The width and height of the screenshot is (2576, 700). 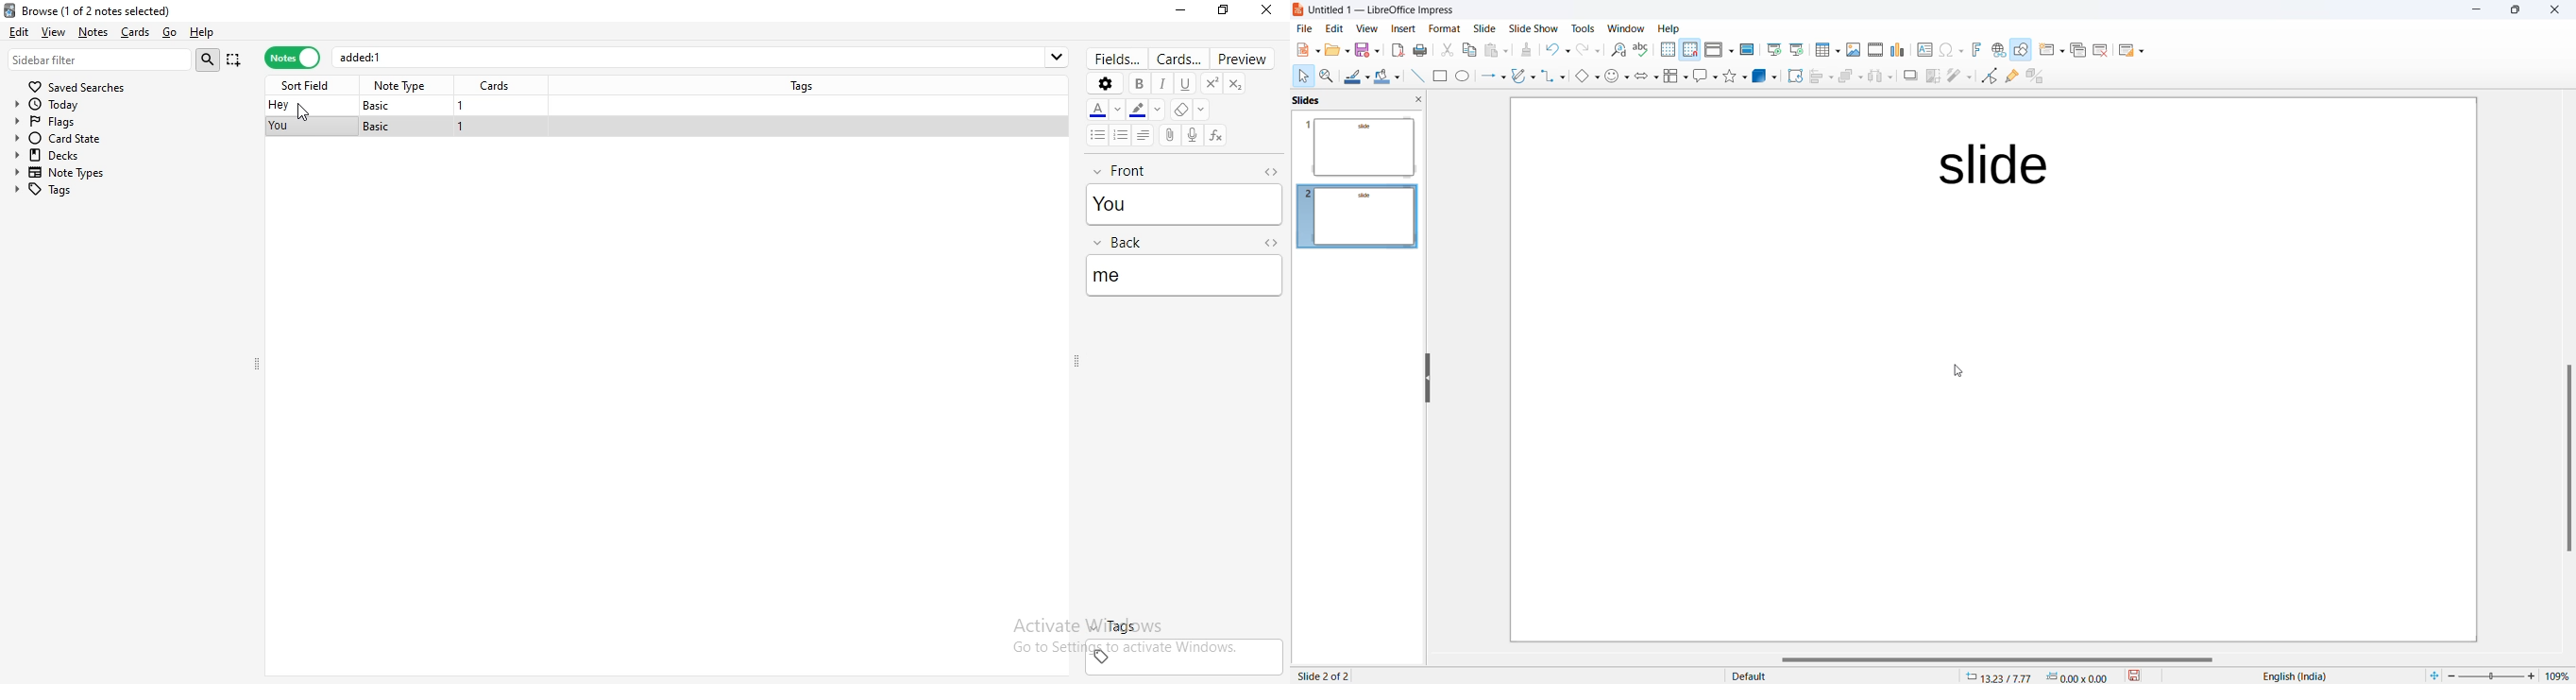 I want to click on sort field, so click(x=309, y=84).